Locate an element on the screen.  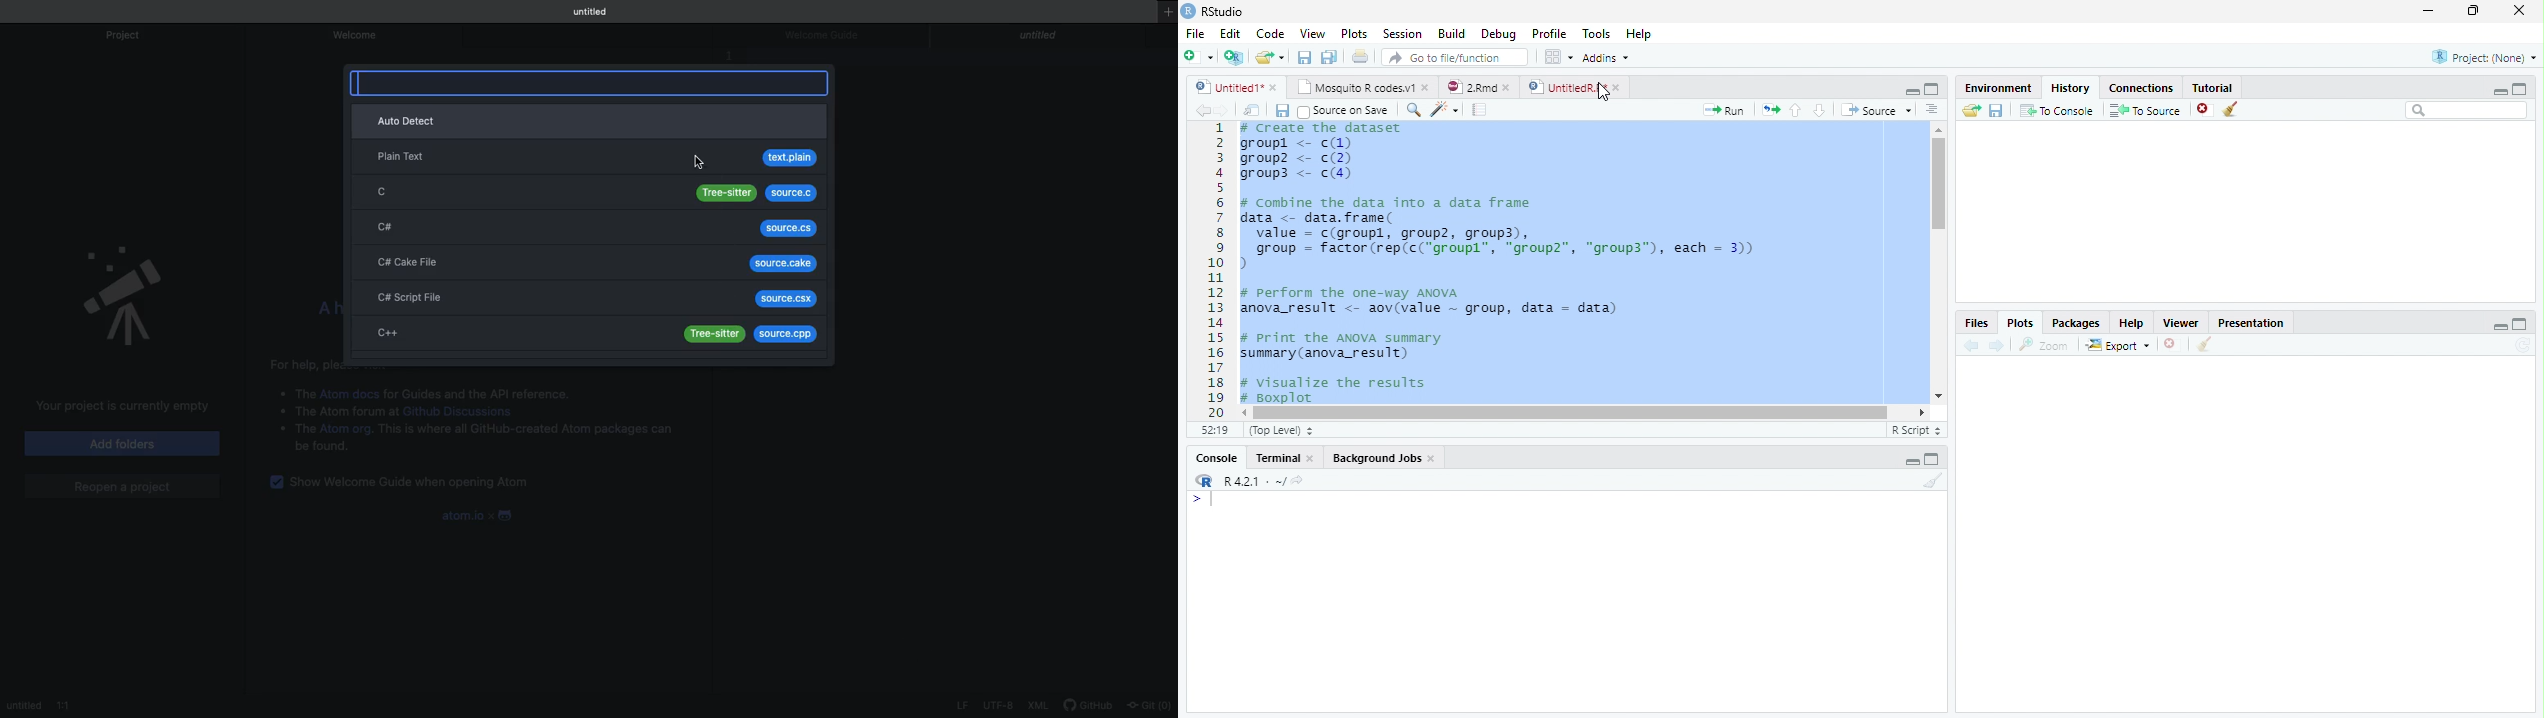
Rstudio is located at coordinates (1211, 9).